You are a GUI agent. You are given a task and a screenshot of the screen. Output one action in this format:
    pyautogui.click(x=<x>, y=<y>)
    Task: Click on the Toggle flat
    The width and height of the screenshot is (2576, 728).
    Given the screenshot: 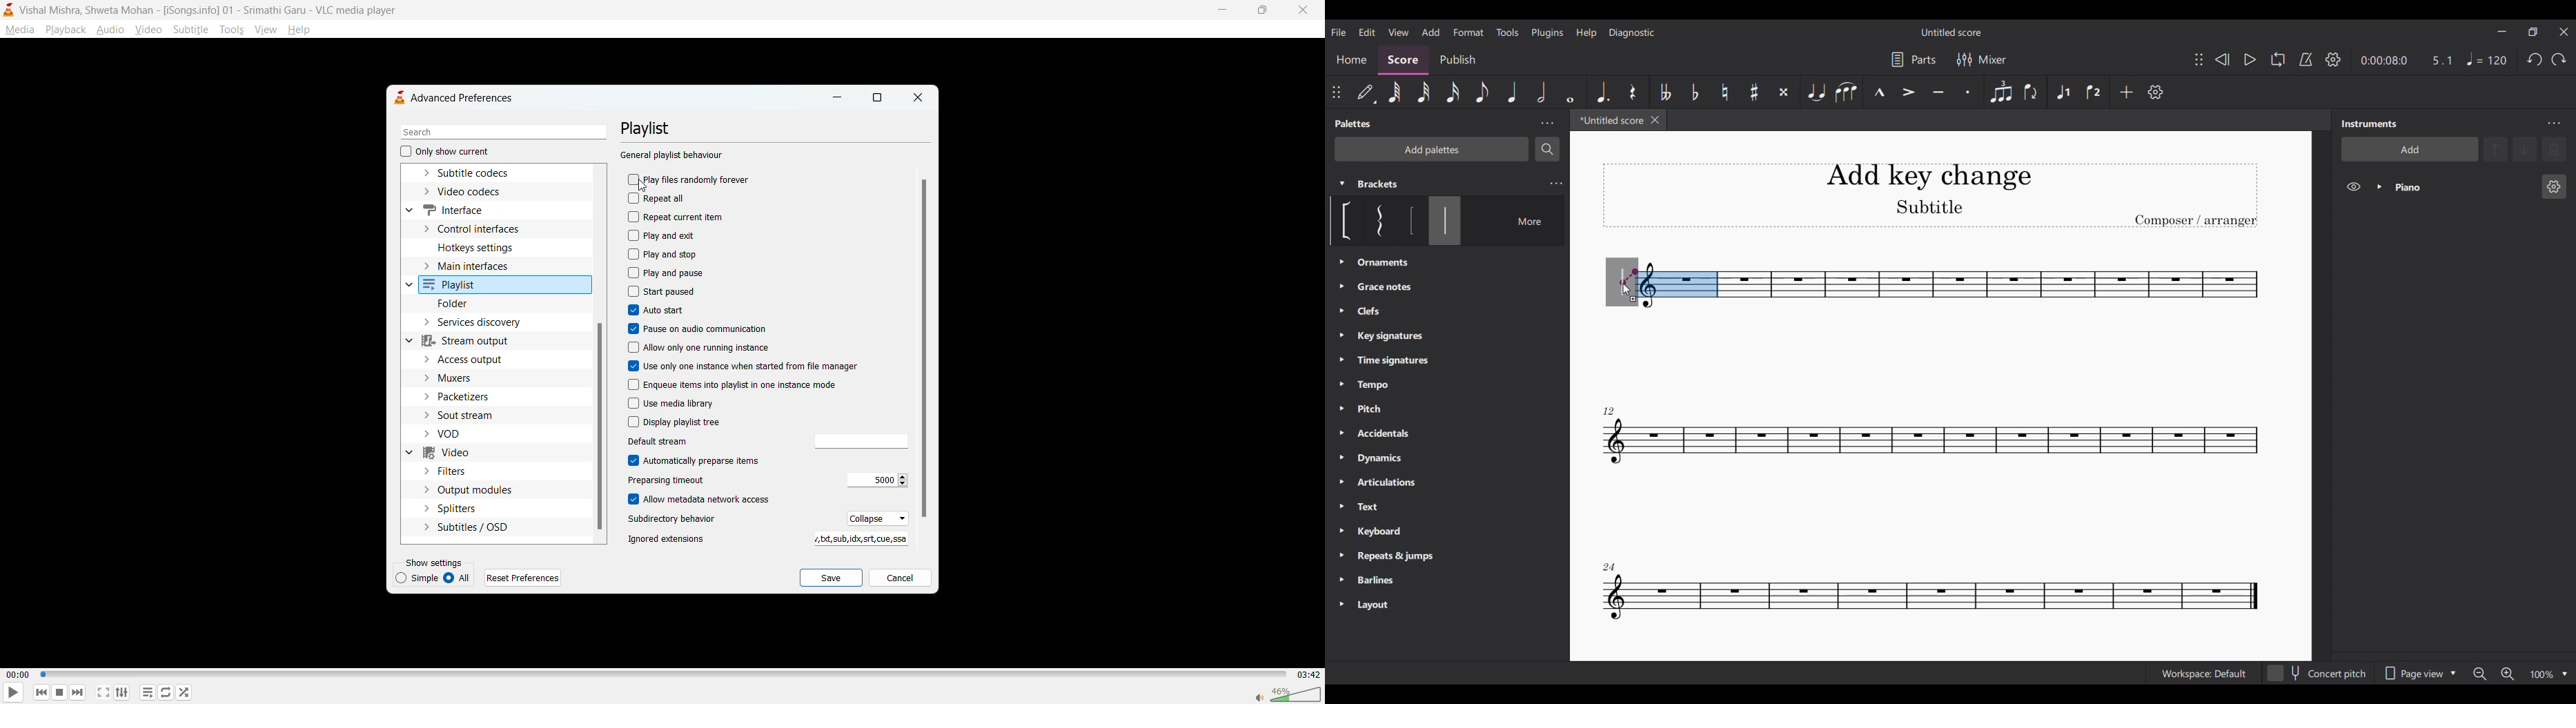 What is the action you would take?
    pyautogui.click(x=1696, y=93)
    